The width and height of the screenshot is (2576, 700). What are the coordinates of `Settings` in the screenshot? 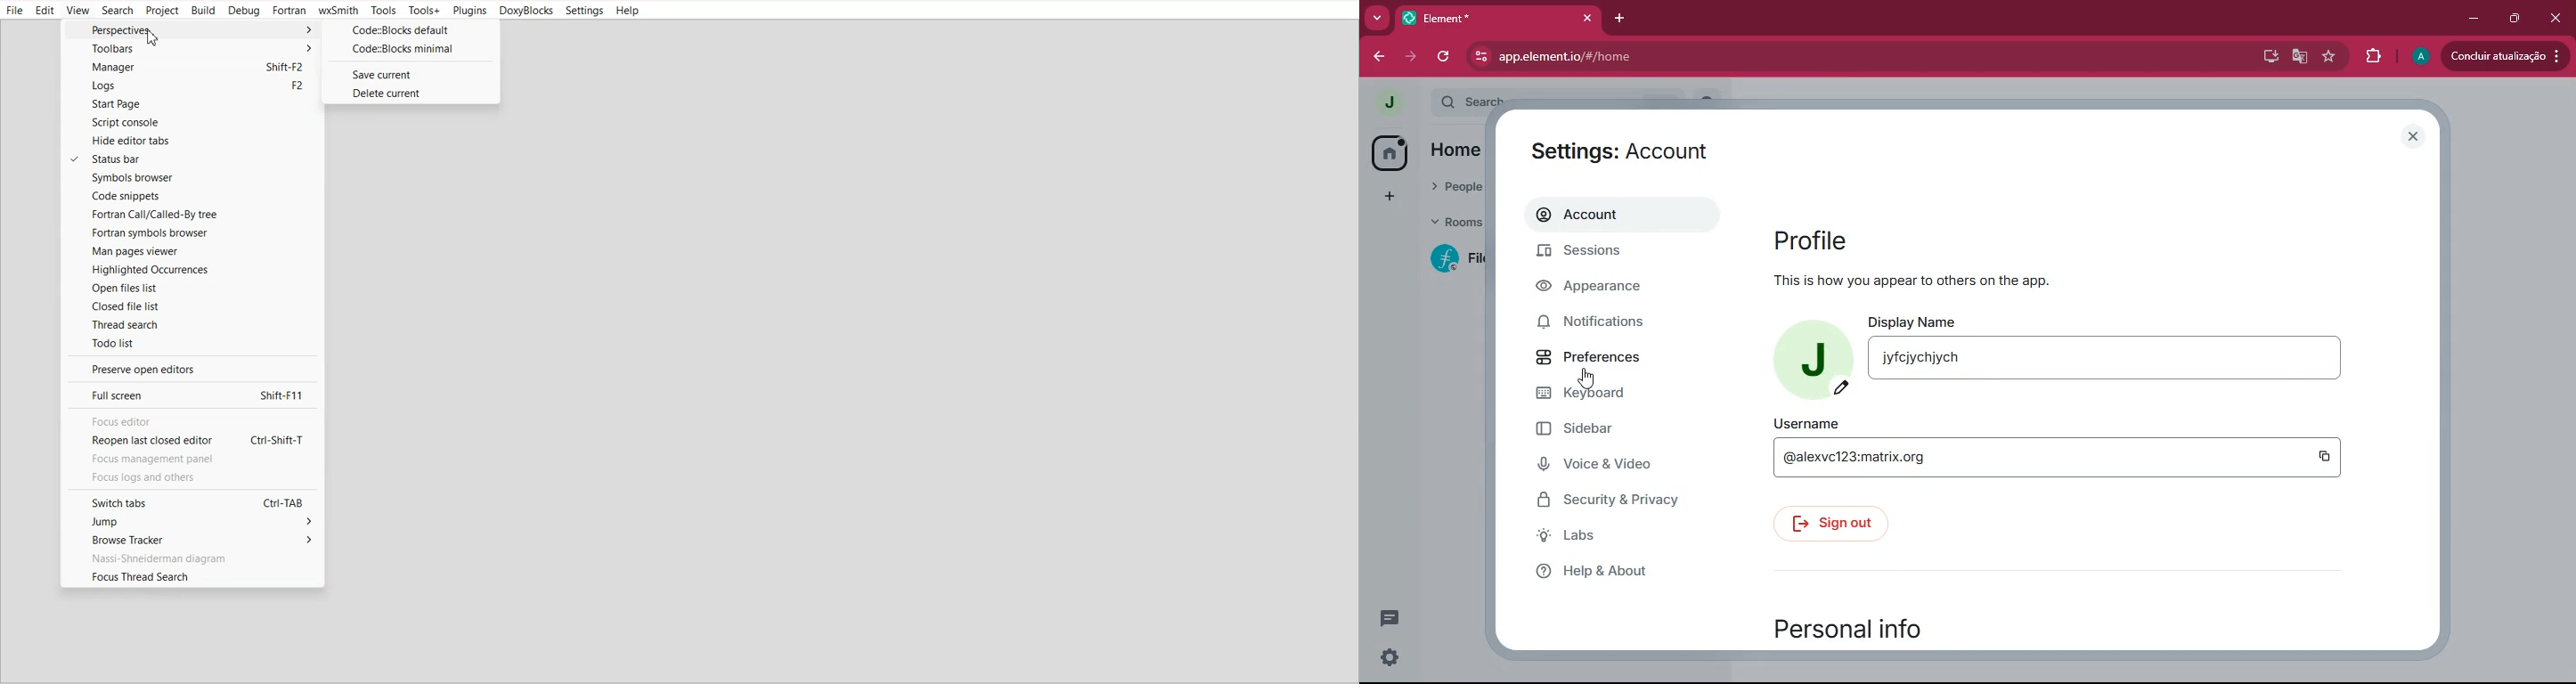 It's located at (585, 11).